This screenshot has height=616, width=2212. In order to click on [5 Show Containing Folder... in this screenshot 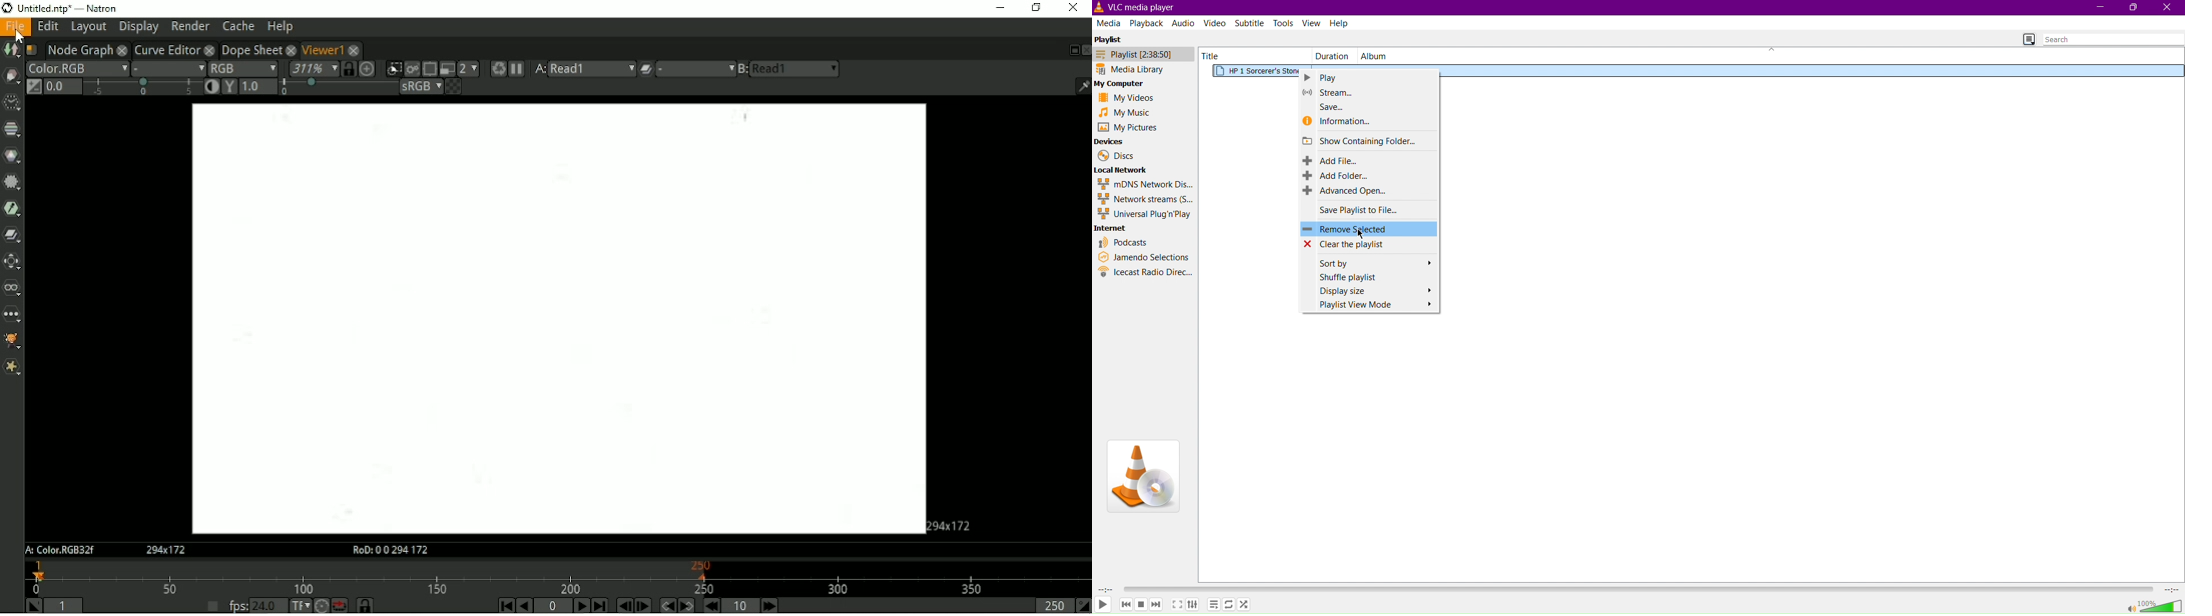, I will do `click(1370, 140)`.